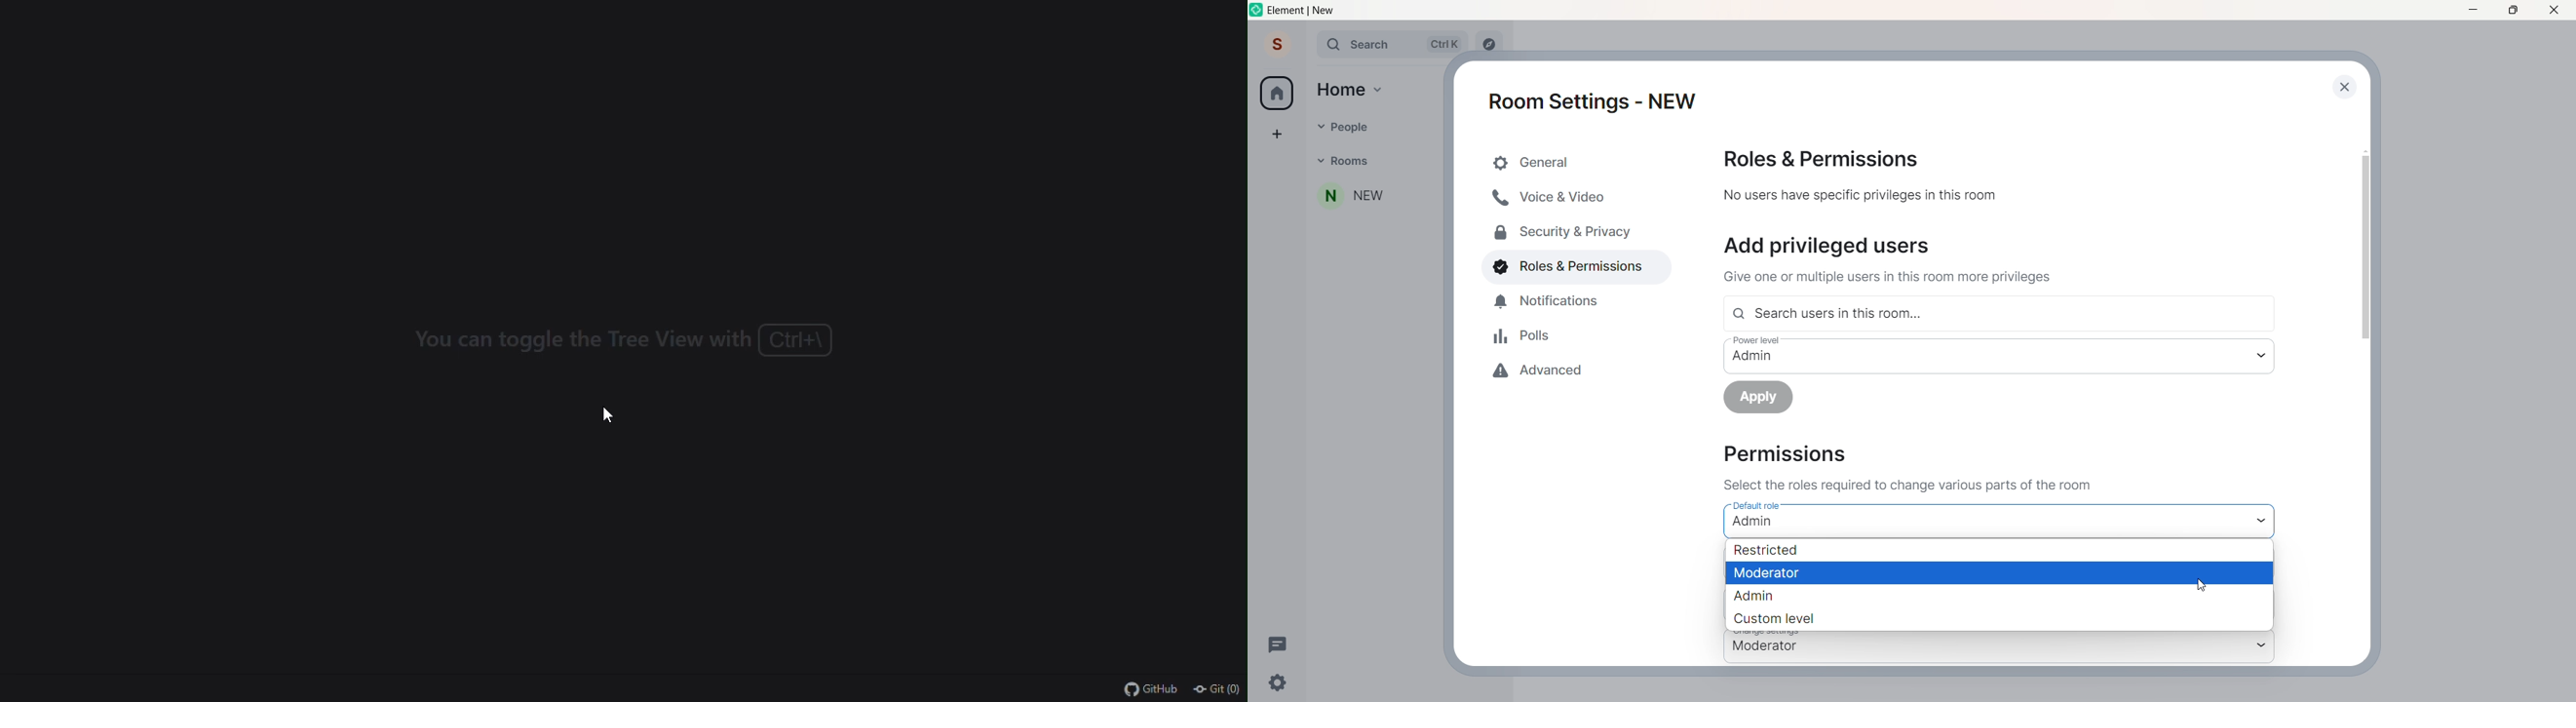  Describe the element at coordinates (1890, 278) in the screenshot. I see `text` at that location.